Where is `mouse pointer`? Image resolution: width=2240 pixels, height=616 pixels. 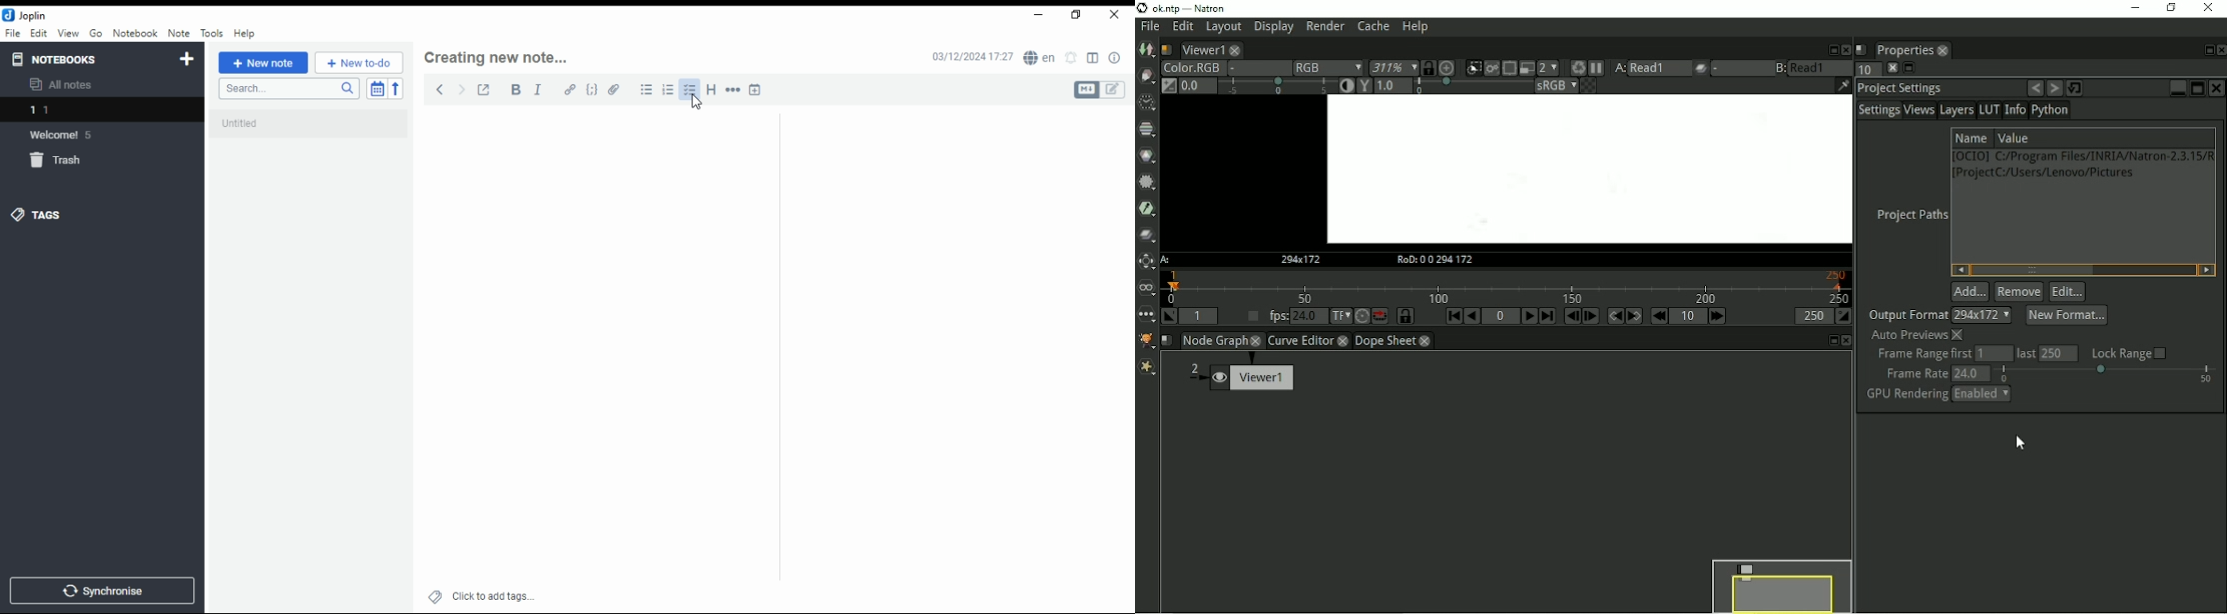
mouse pointer is located at coordinates (697, 103).